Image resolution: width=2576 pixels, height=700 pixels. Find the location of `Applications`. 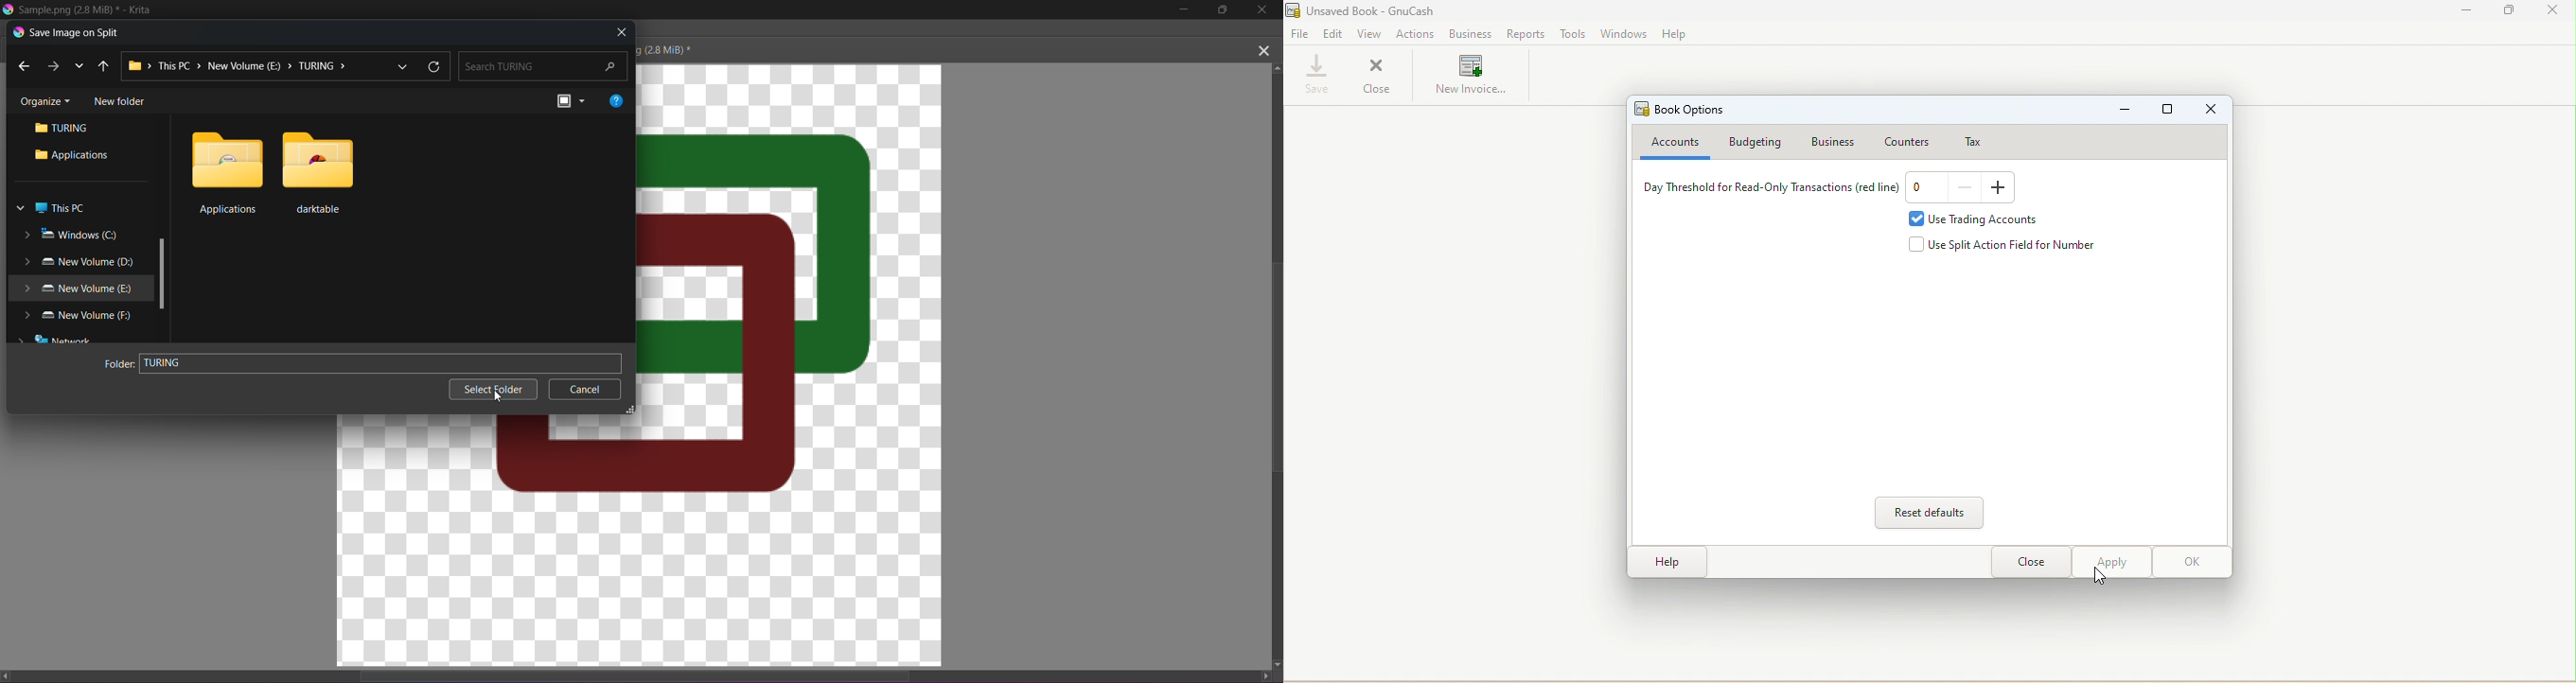

Applications is located at coordinates (71, 156).